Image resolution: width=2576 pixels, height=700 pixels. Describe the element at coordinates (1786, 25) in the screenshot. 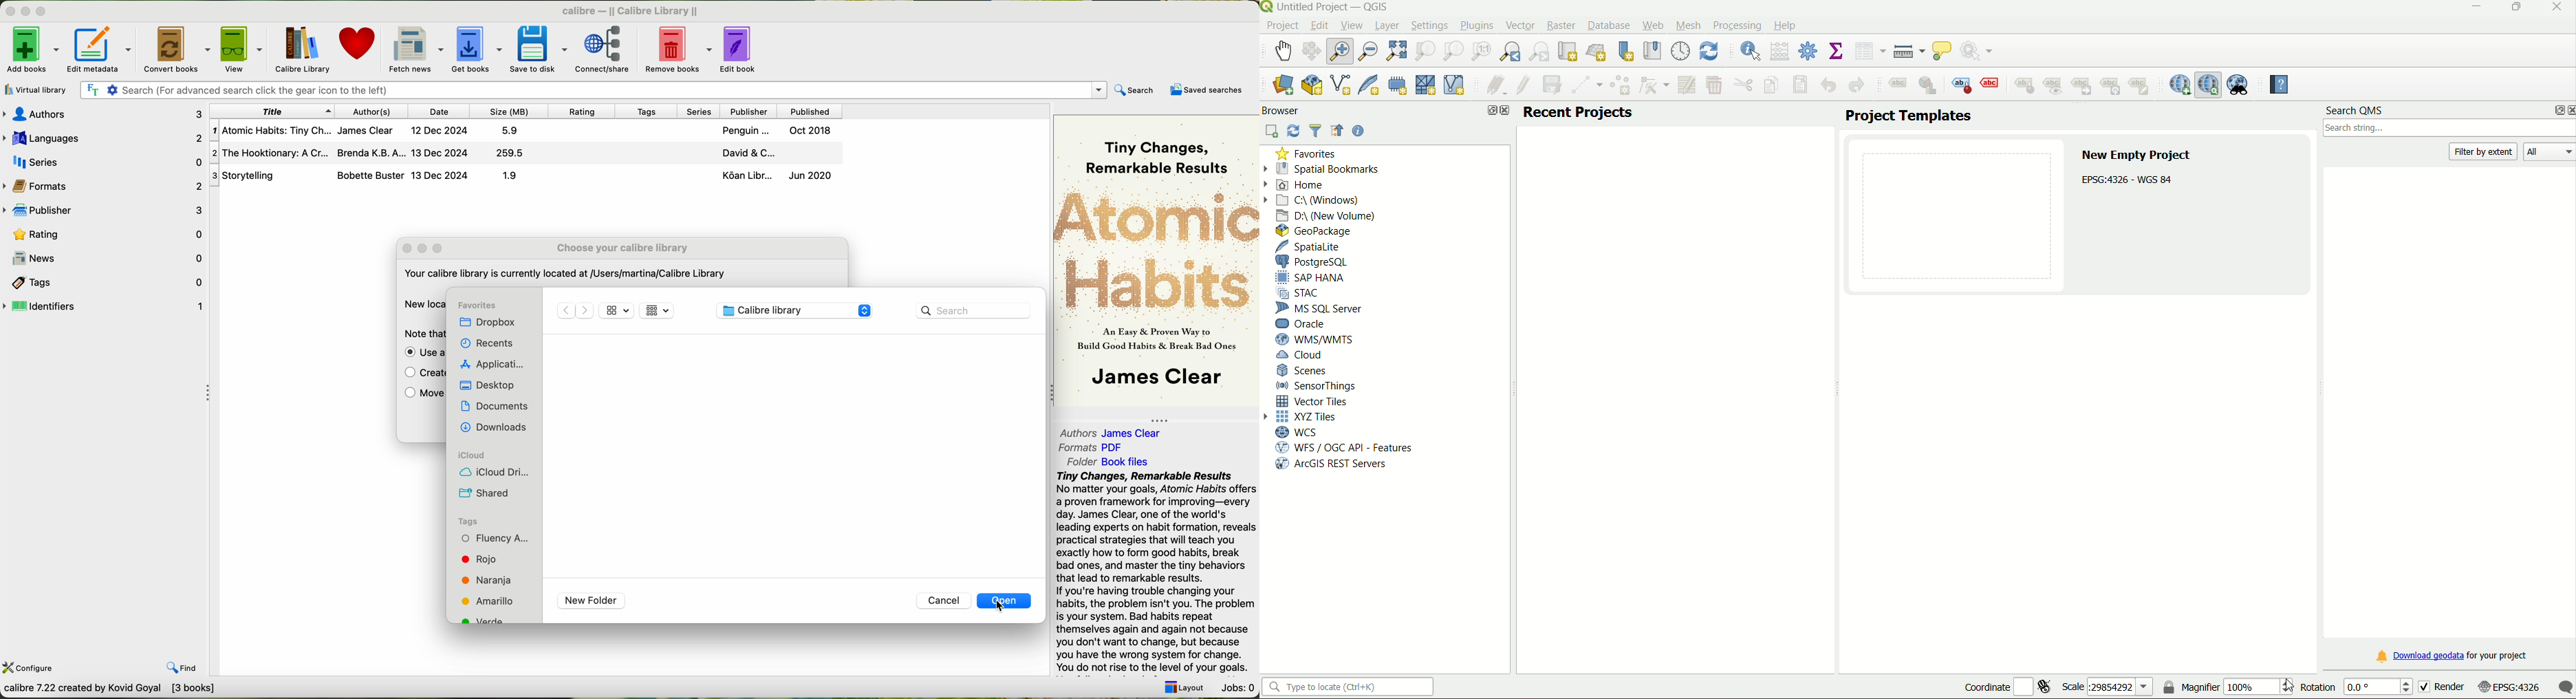

I see `help` at that location.